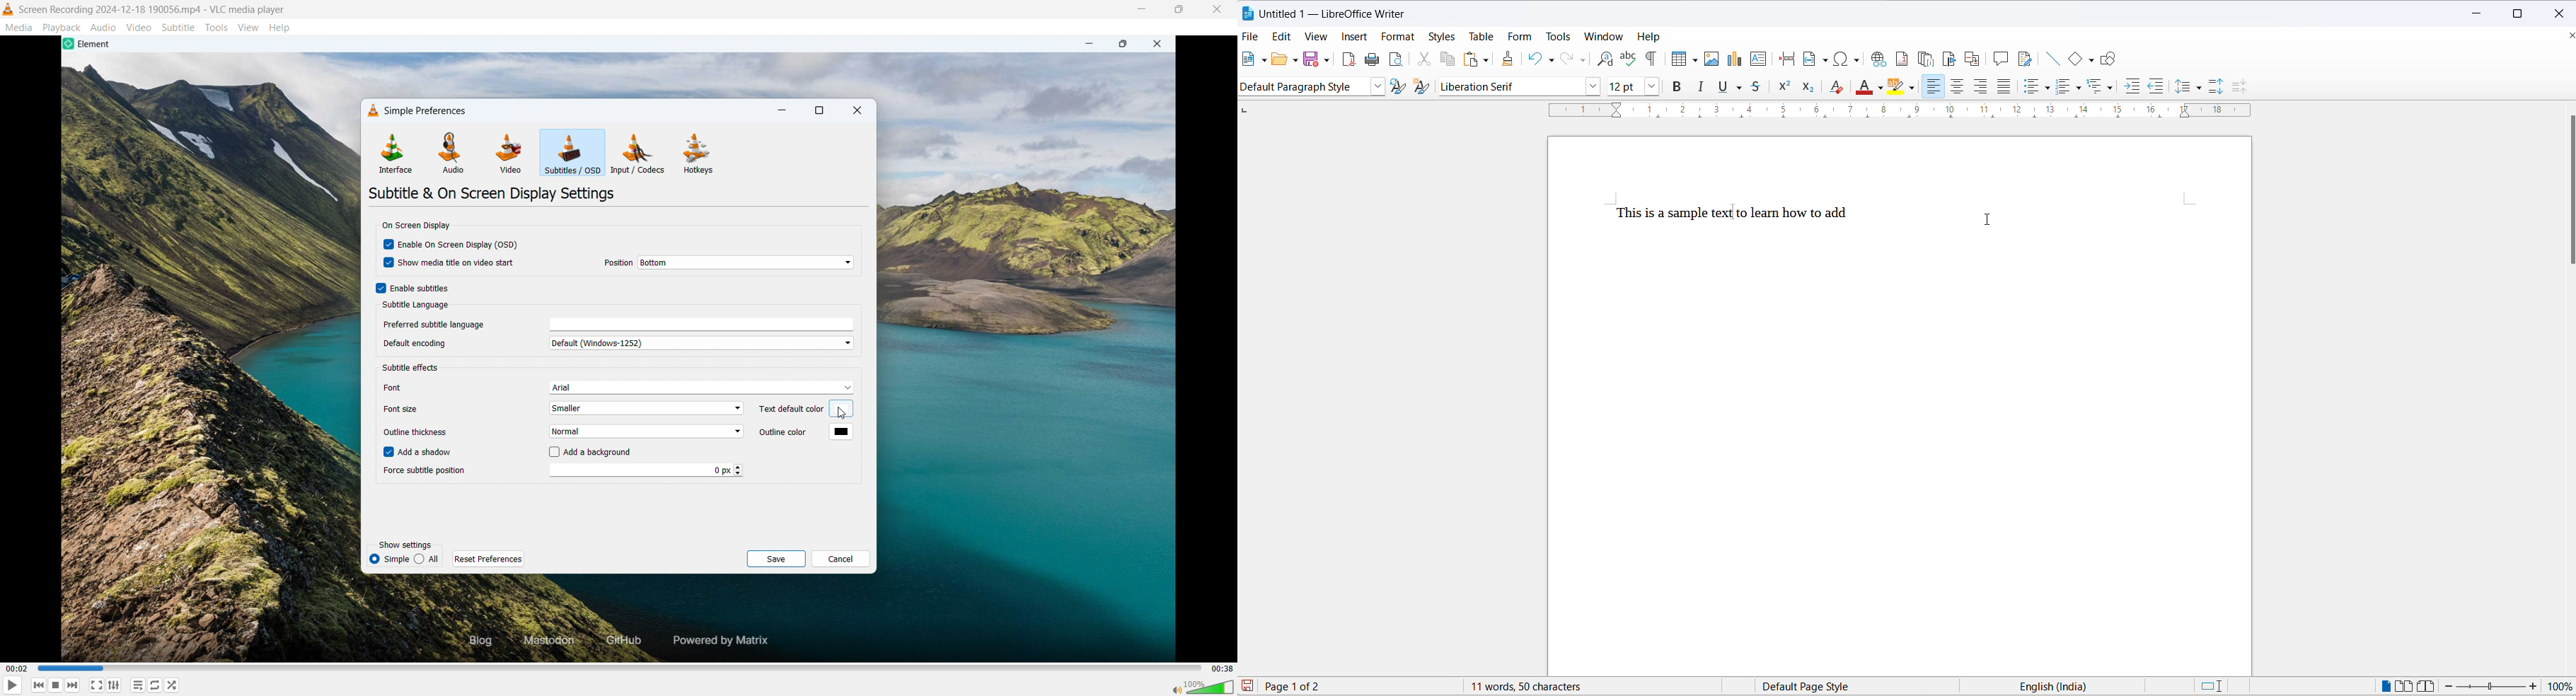  Describe the element at coordinates (113, 685) in the screenshot. I see `Show advanced settings ` at that location.